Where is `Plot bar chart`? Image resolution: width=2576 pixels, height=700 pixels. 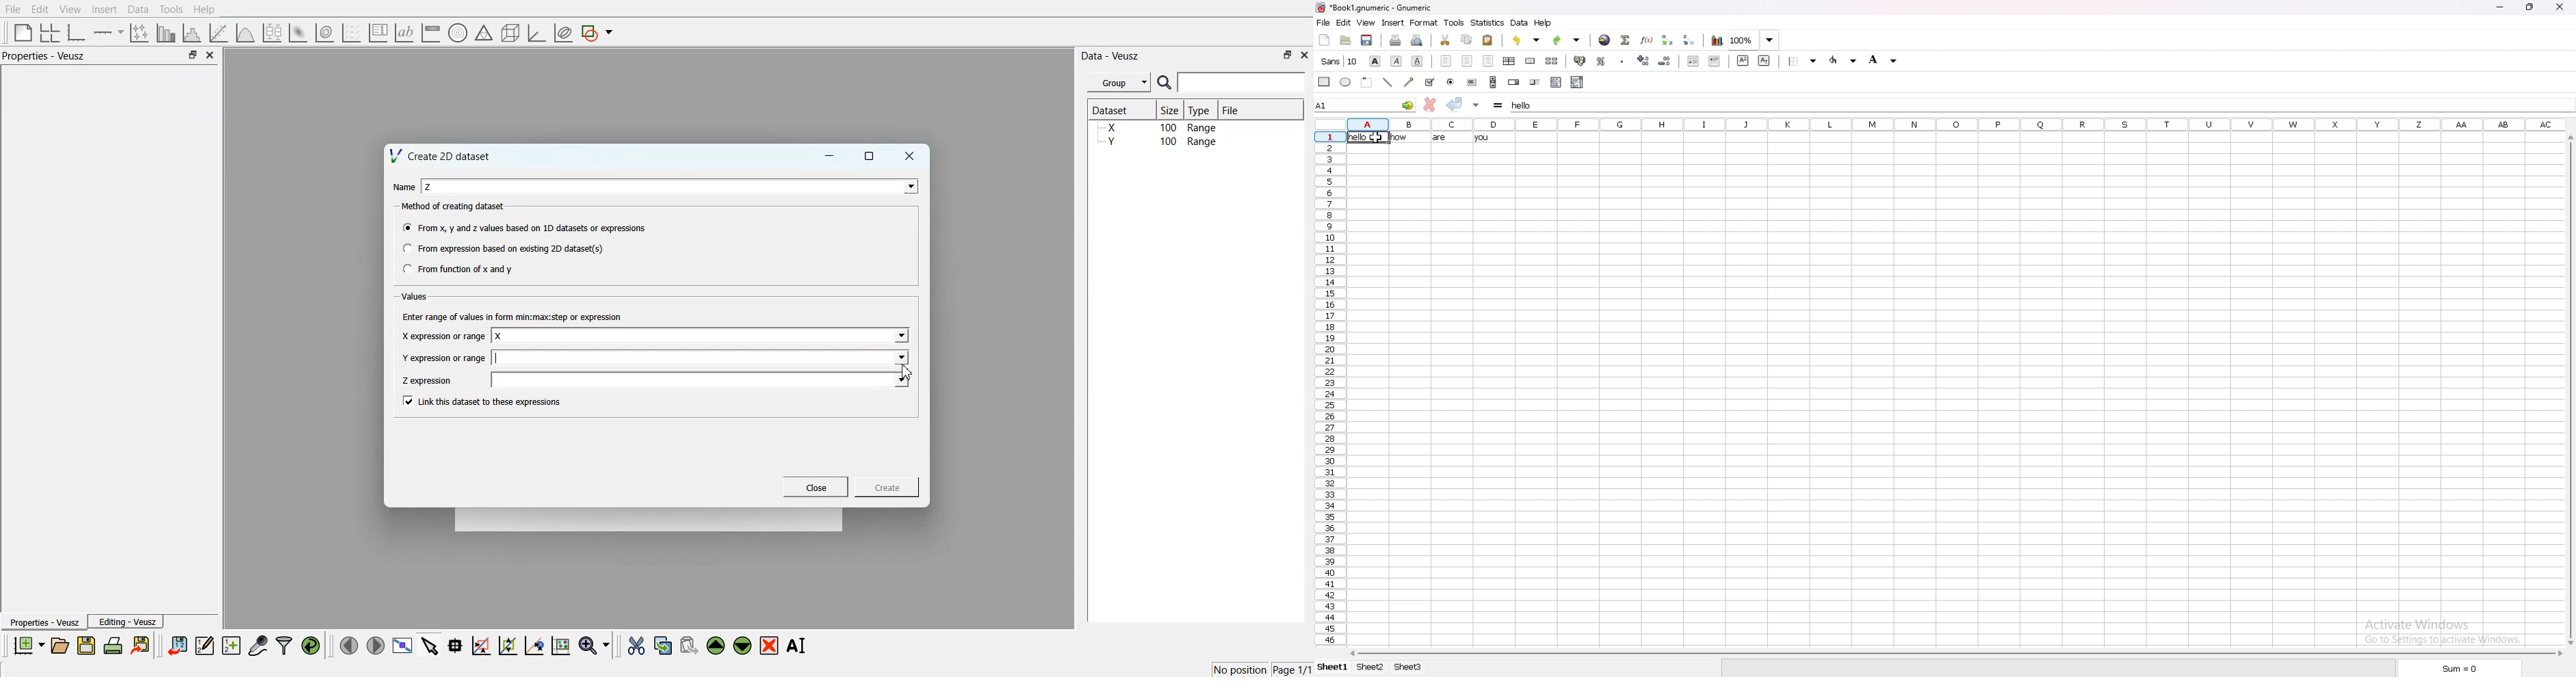
Plot bar chart is located at coordinates (166, 33).